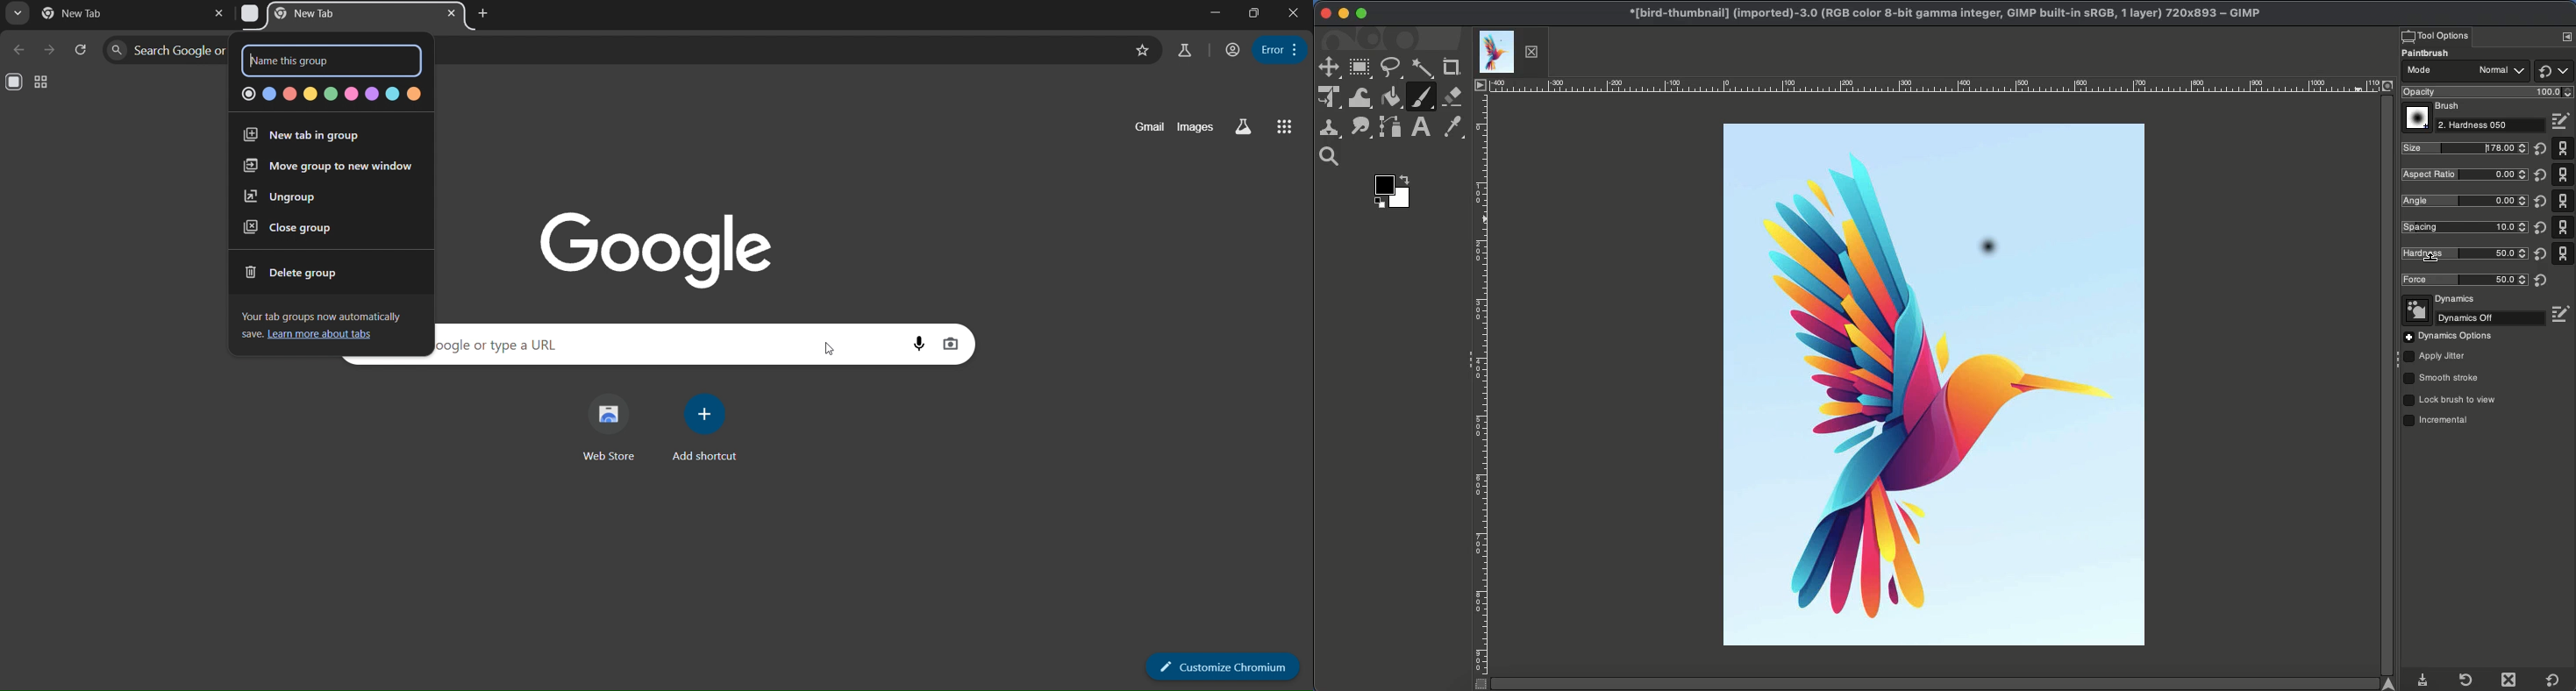 The height and width of the screenshot is (700, 2576). I want to click on web store, so click(611, 430).